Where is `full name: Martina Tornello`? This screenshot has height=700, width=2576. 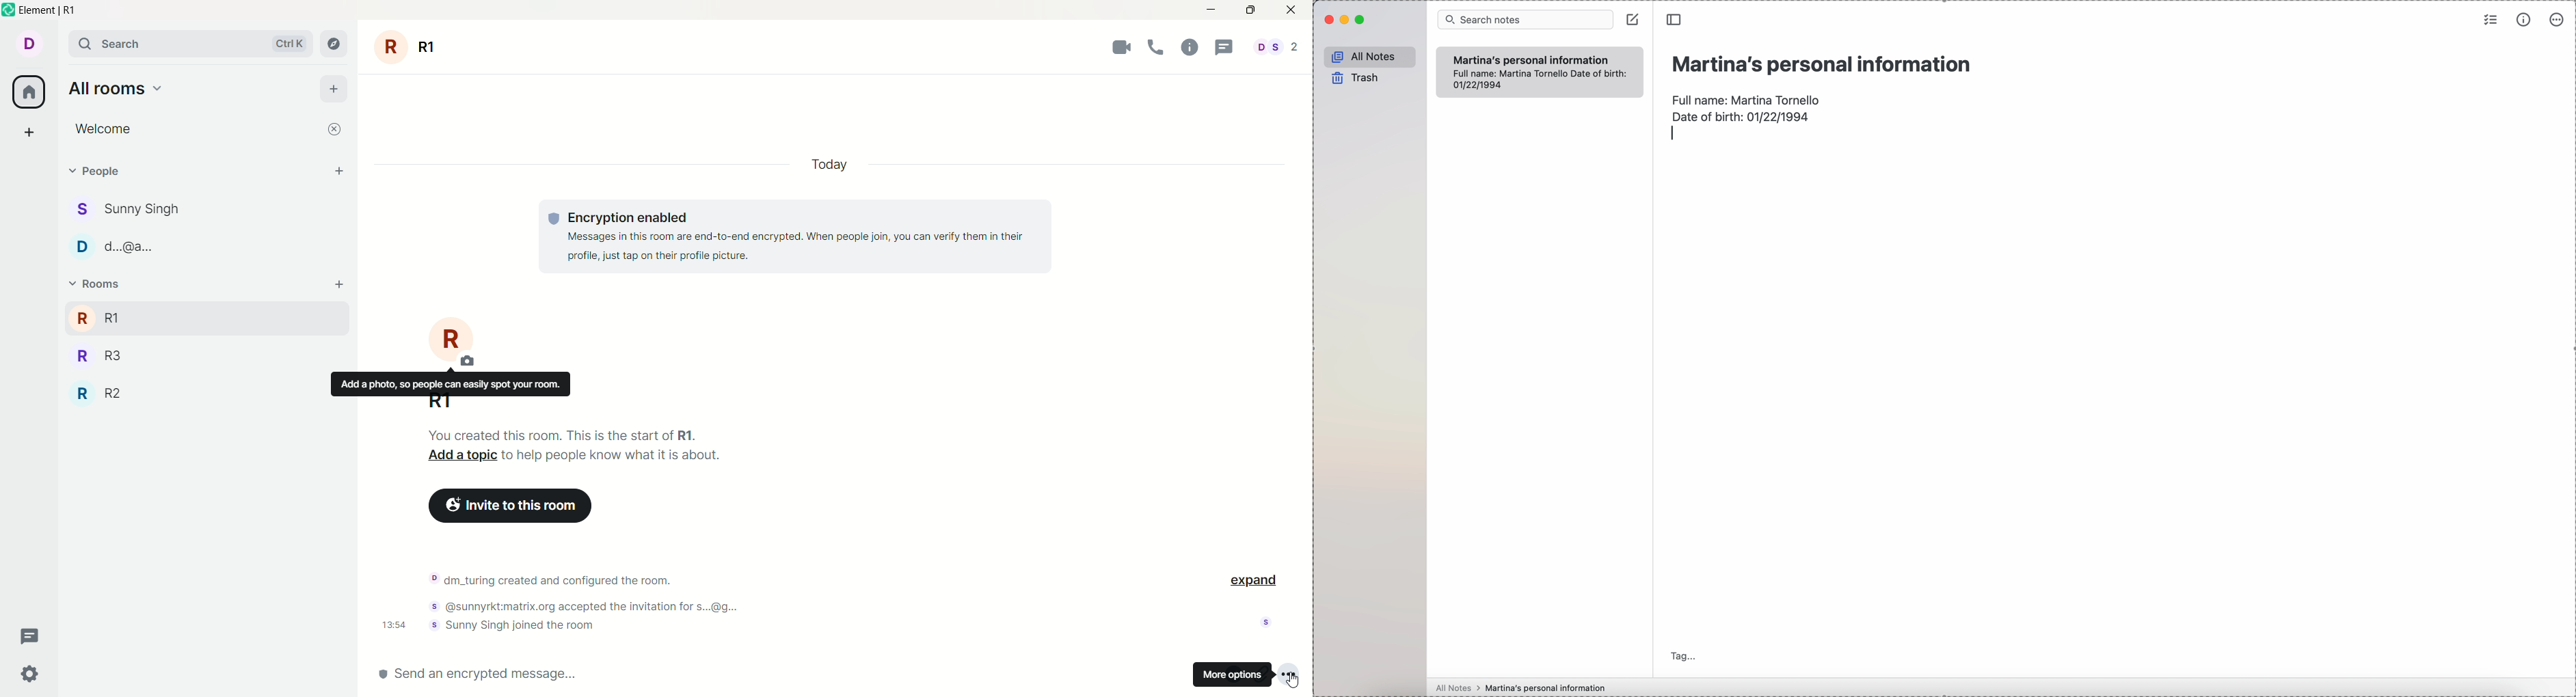
full name: Martina Tornello is located at coordinates (1748, 98).